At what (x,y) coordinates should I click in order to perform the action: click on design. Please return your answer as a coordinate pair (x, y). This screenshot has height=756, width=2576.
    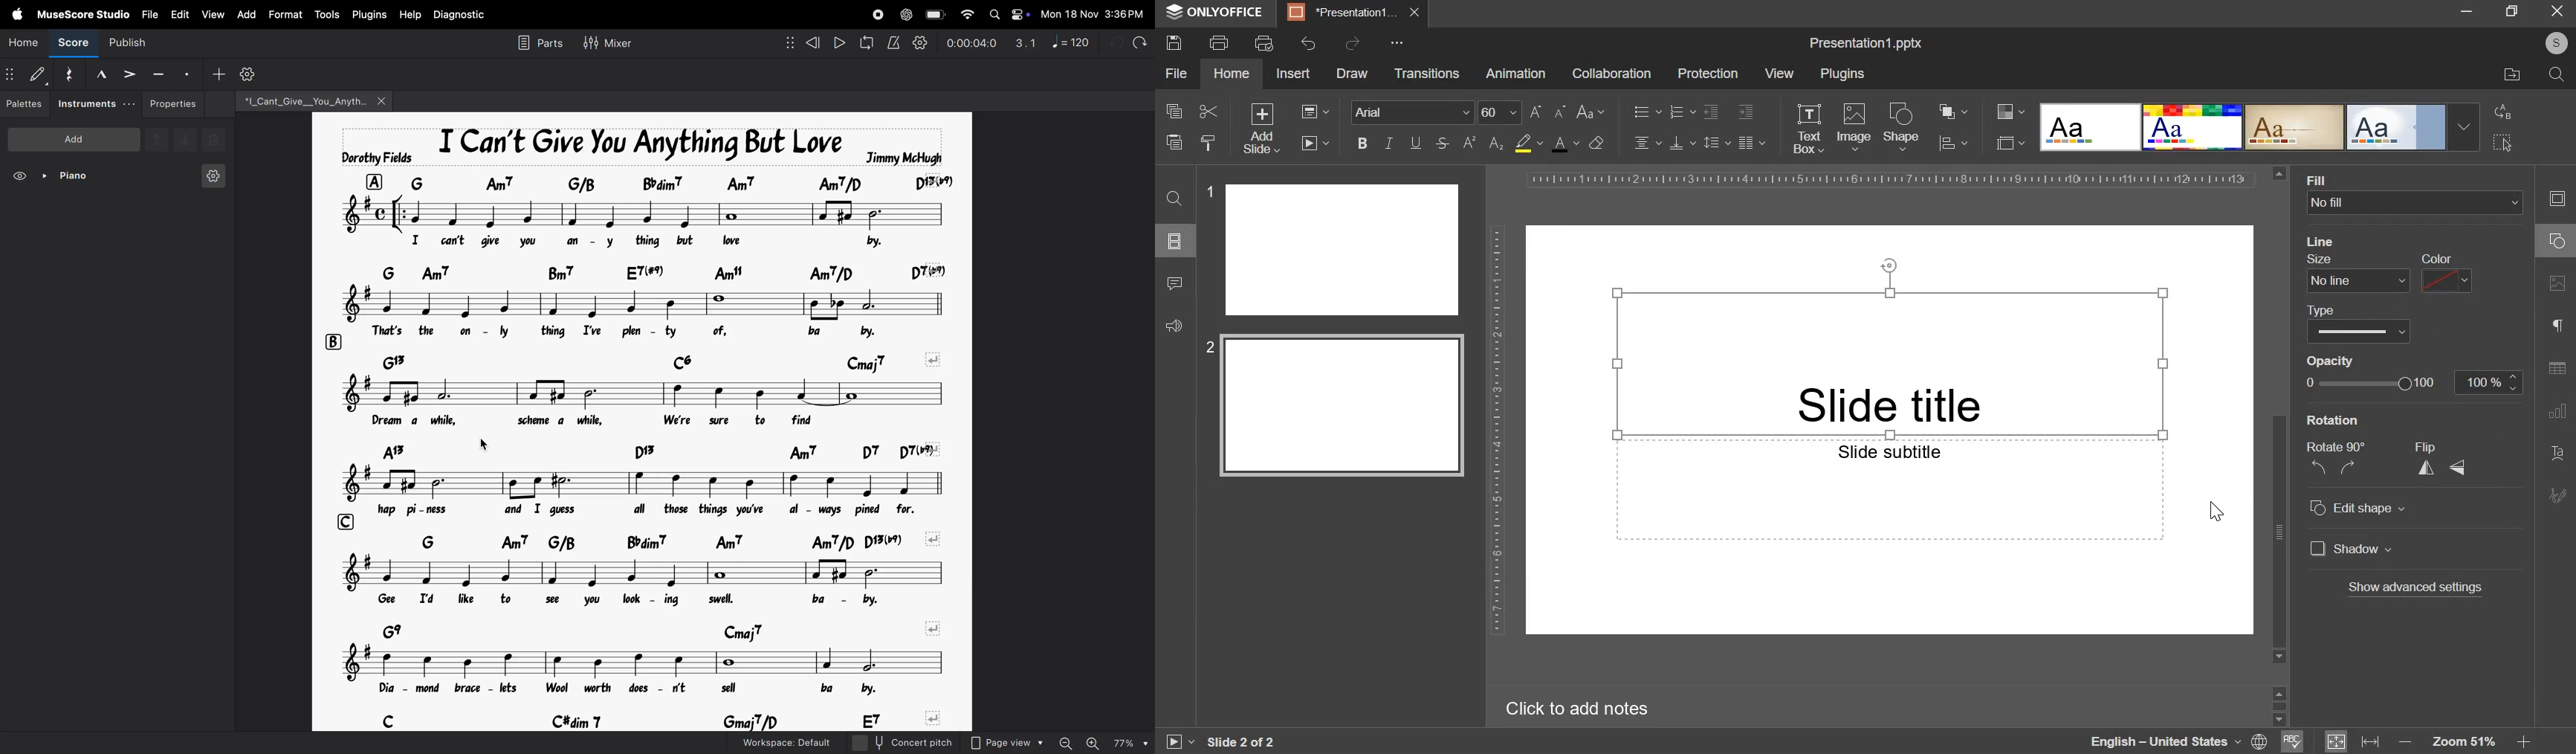
    Looking at the image, I should click on (2259, 126).